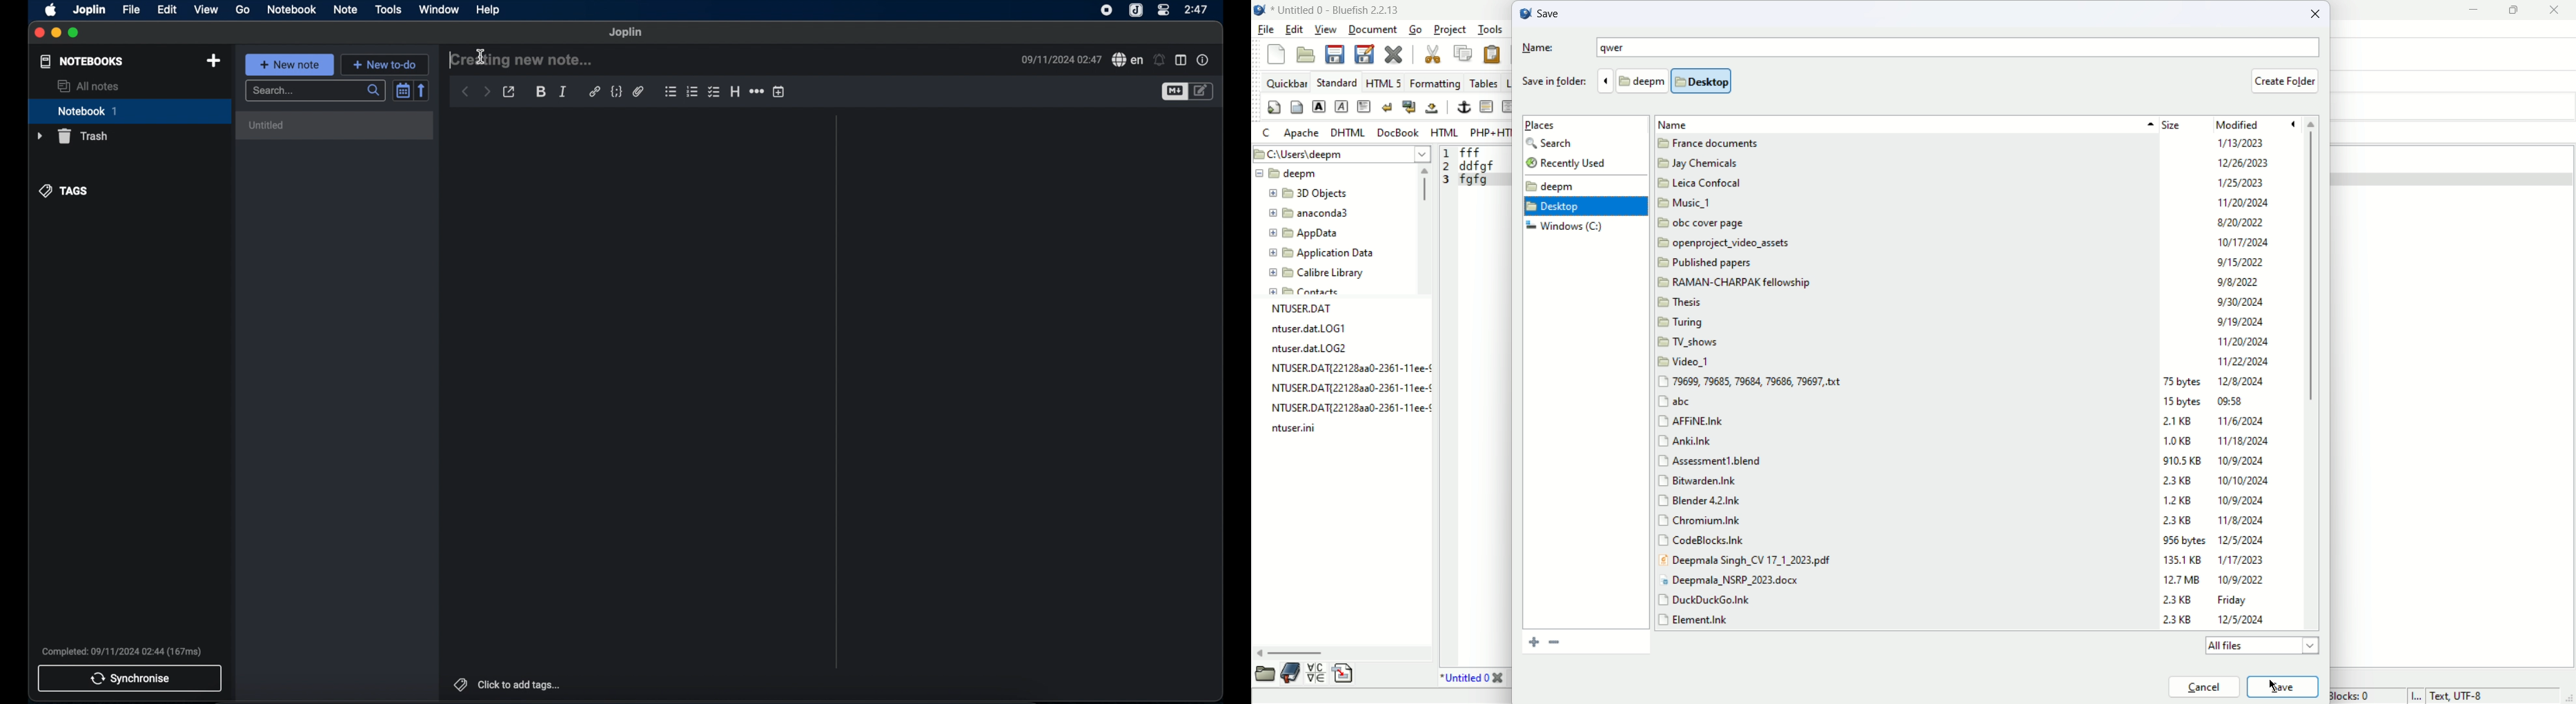 This screenshot has width=2576, height=728. I want to click on horizontal rule, so click(756, 91).